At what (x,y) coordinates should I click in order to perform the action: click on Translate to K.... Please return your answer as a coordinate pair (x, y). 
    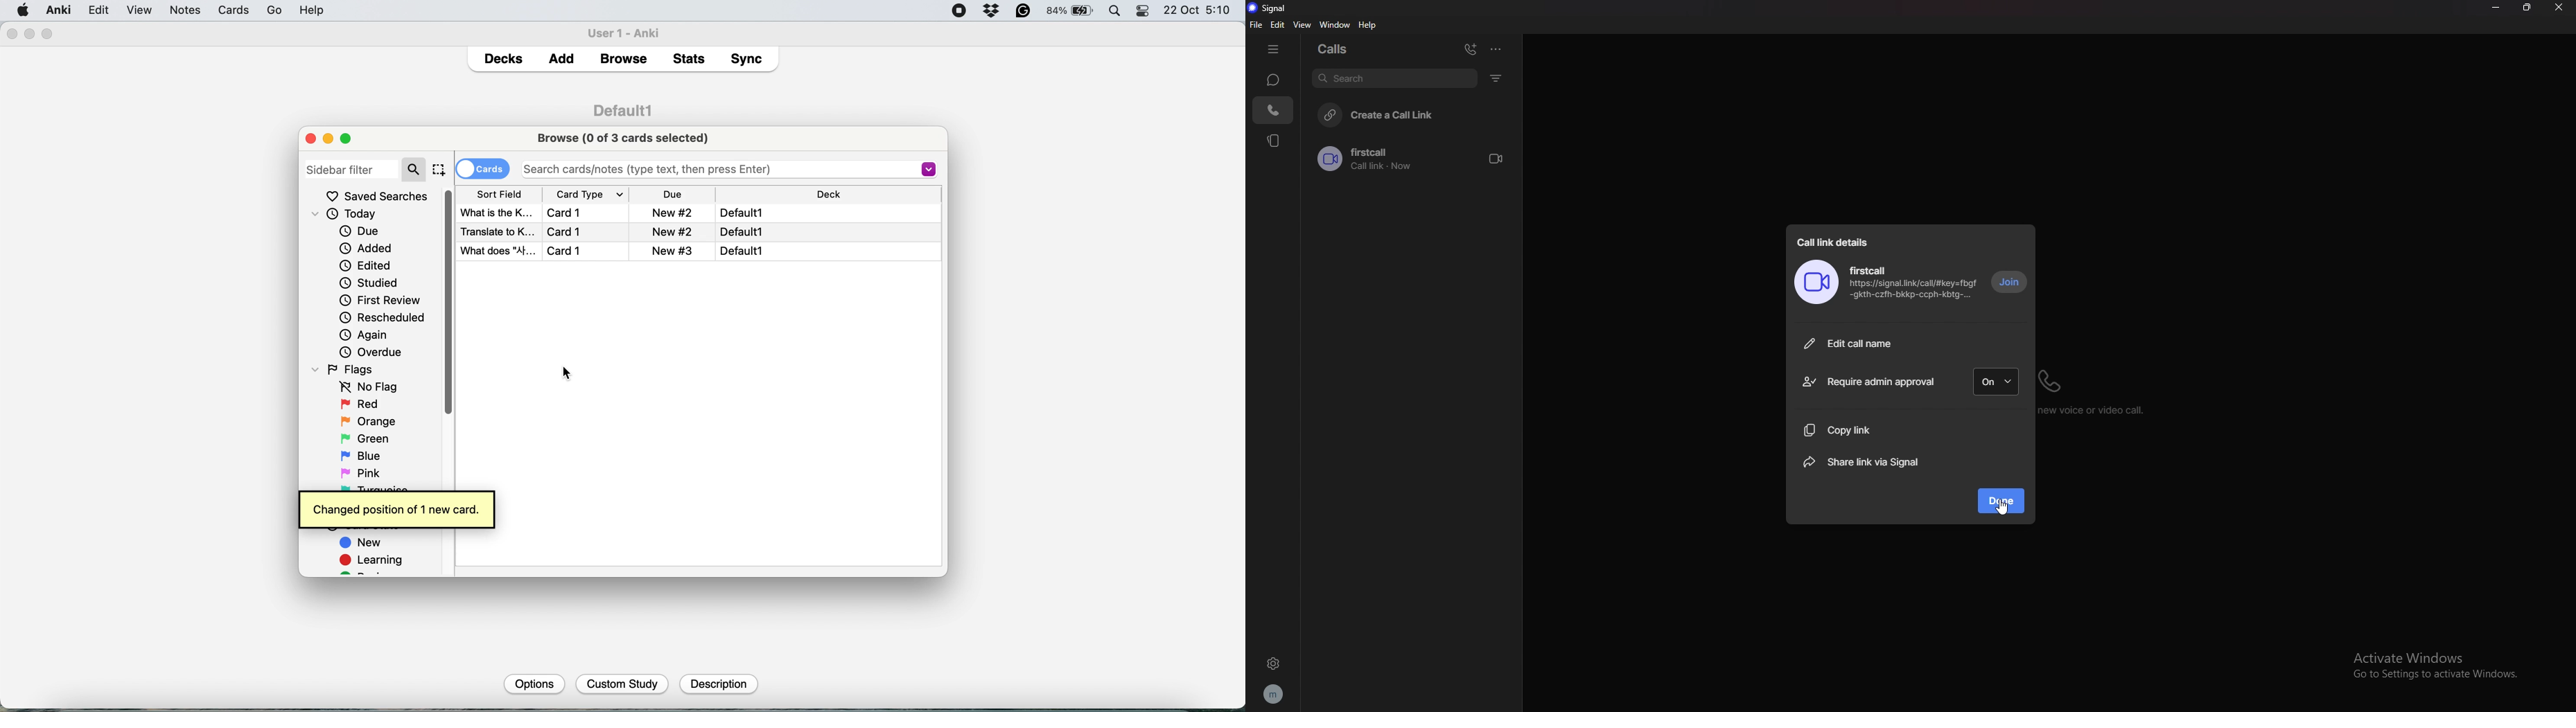
    Looking at the image, I should click on (496, 231).